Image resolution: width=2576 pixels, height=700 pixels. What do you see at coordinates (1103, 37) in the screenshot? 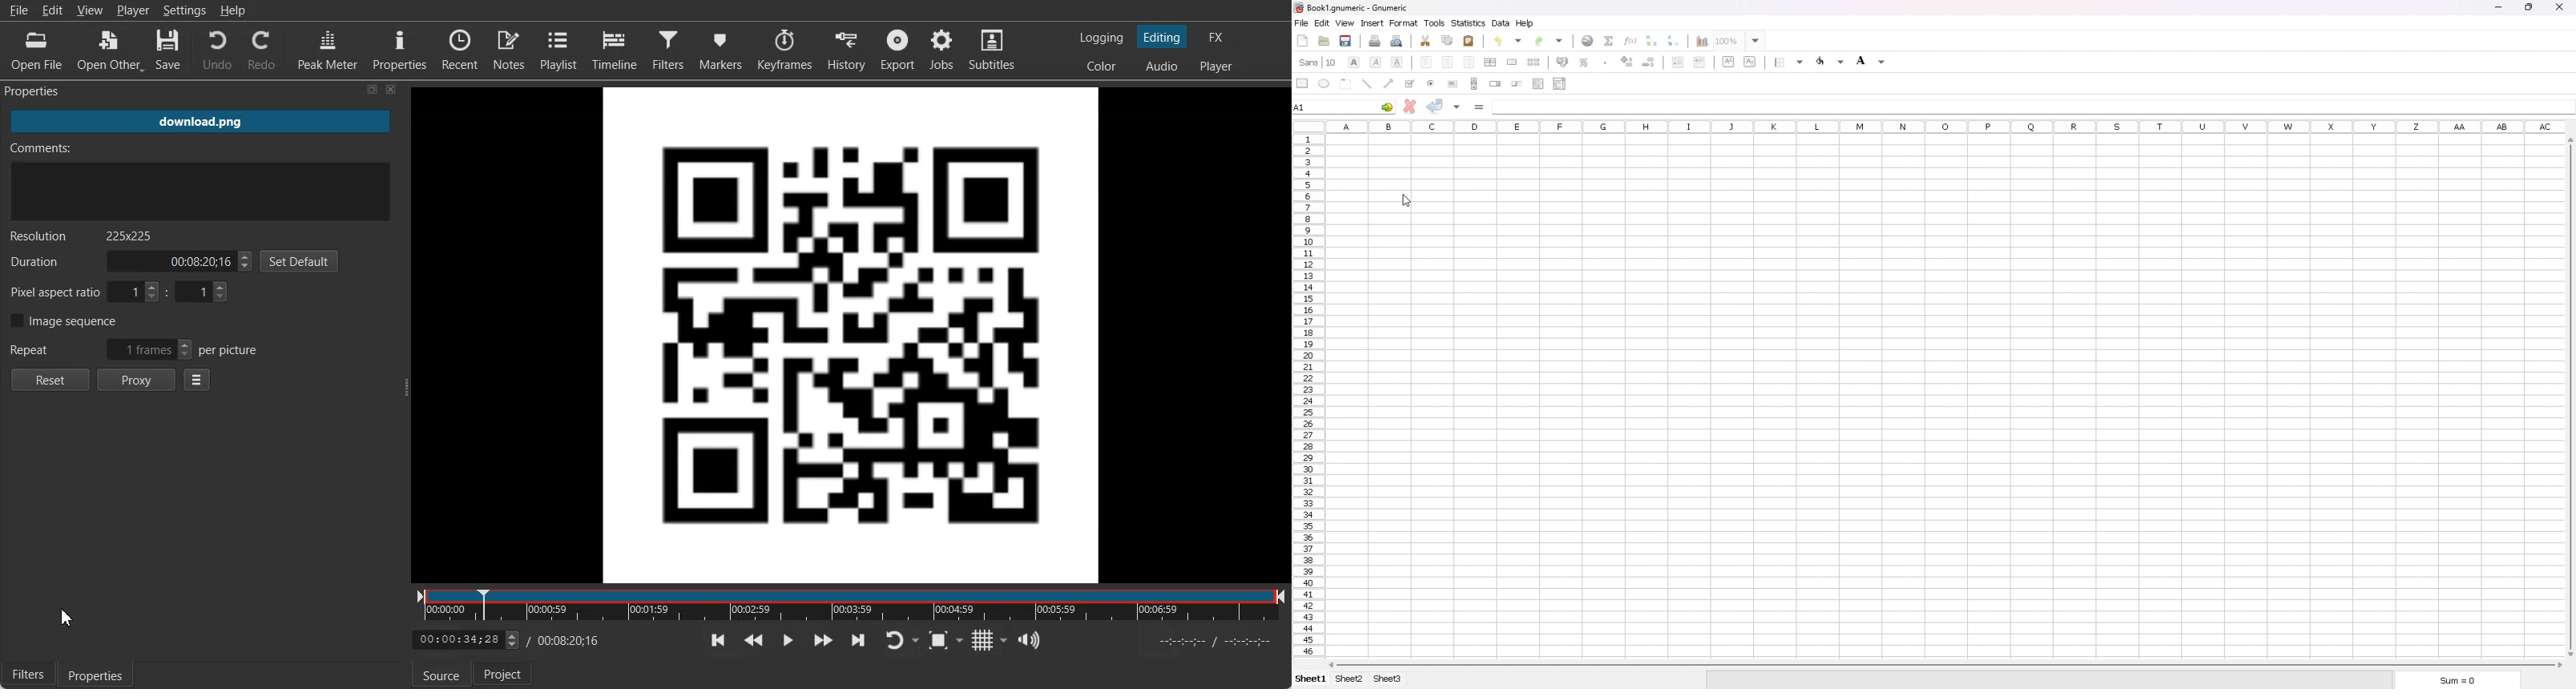
I see `Switch to logging layout` at bounding box center [1103, 37].